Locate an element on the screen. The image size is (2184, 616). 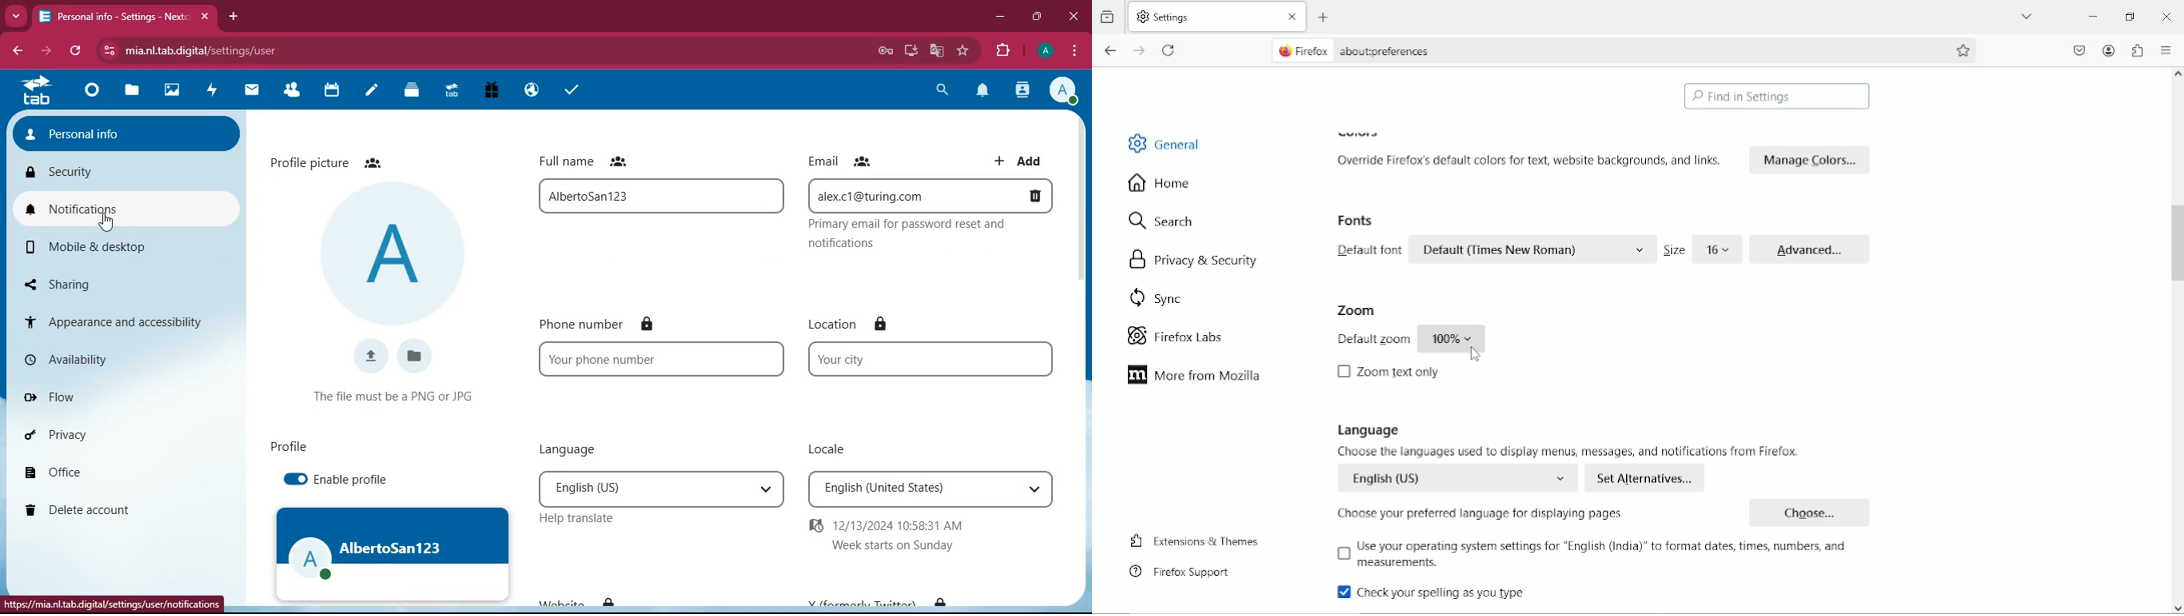
files is located at coordinates (413, 355).